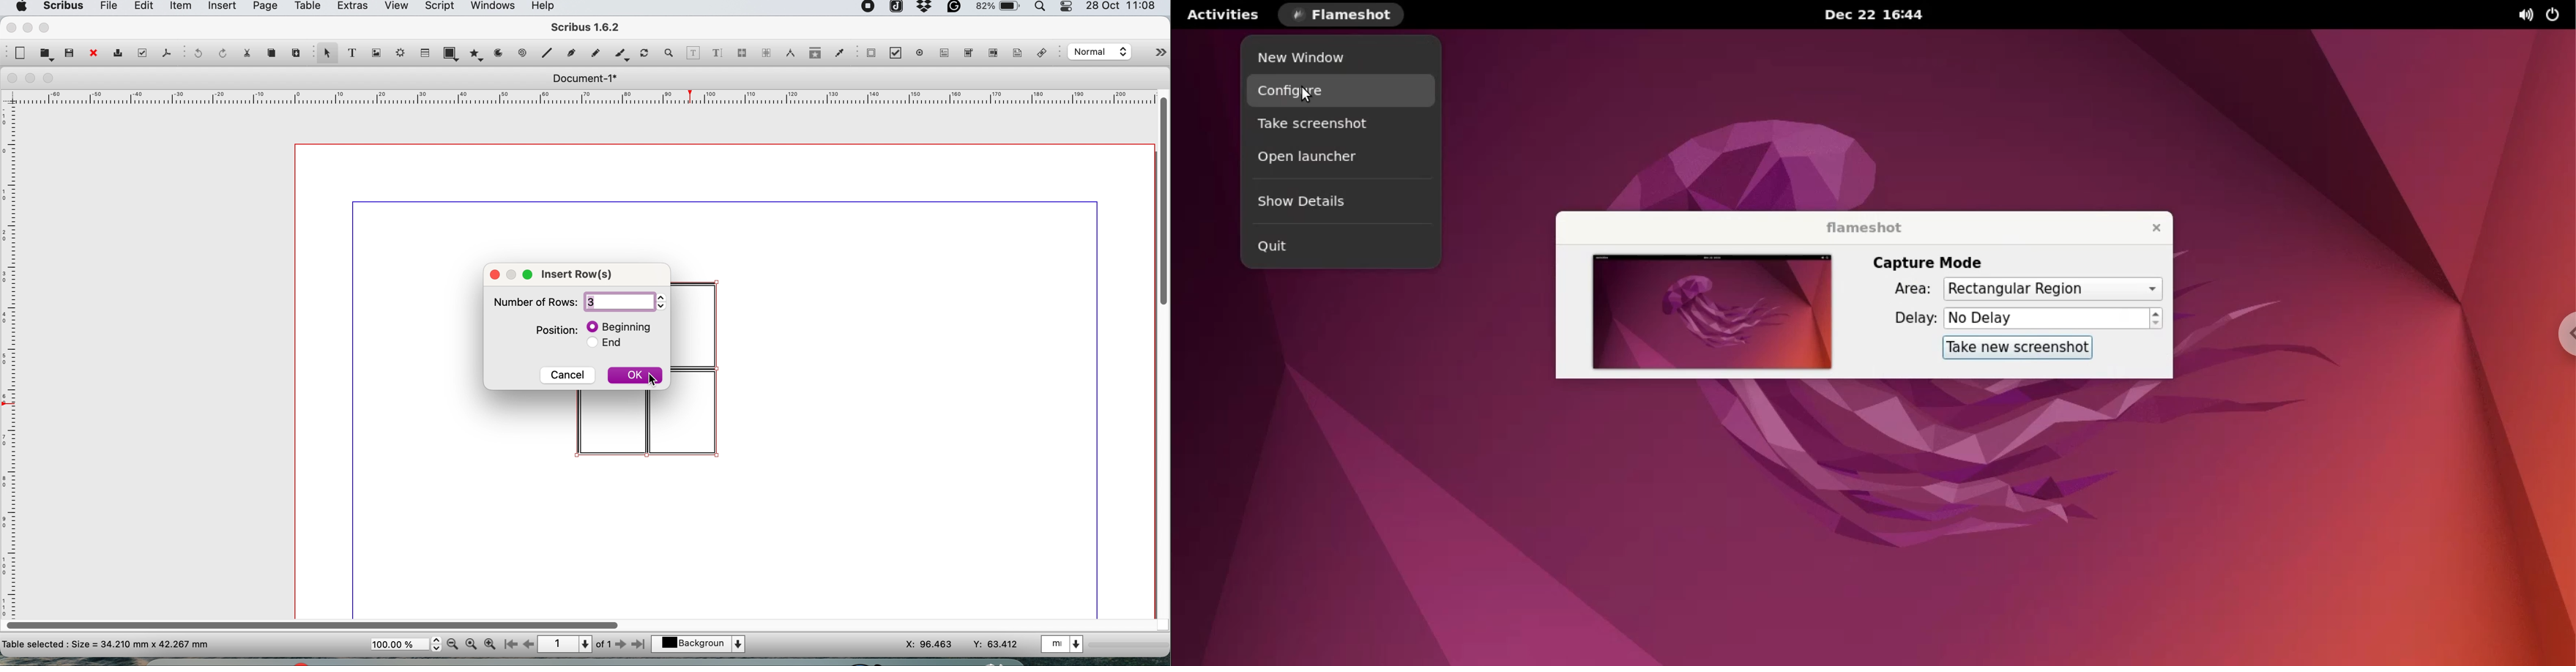 This screenshot has width=2576, height=672. I want to click on line, so click(545, 53).